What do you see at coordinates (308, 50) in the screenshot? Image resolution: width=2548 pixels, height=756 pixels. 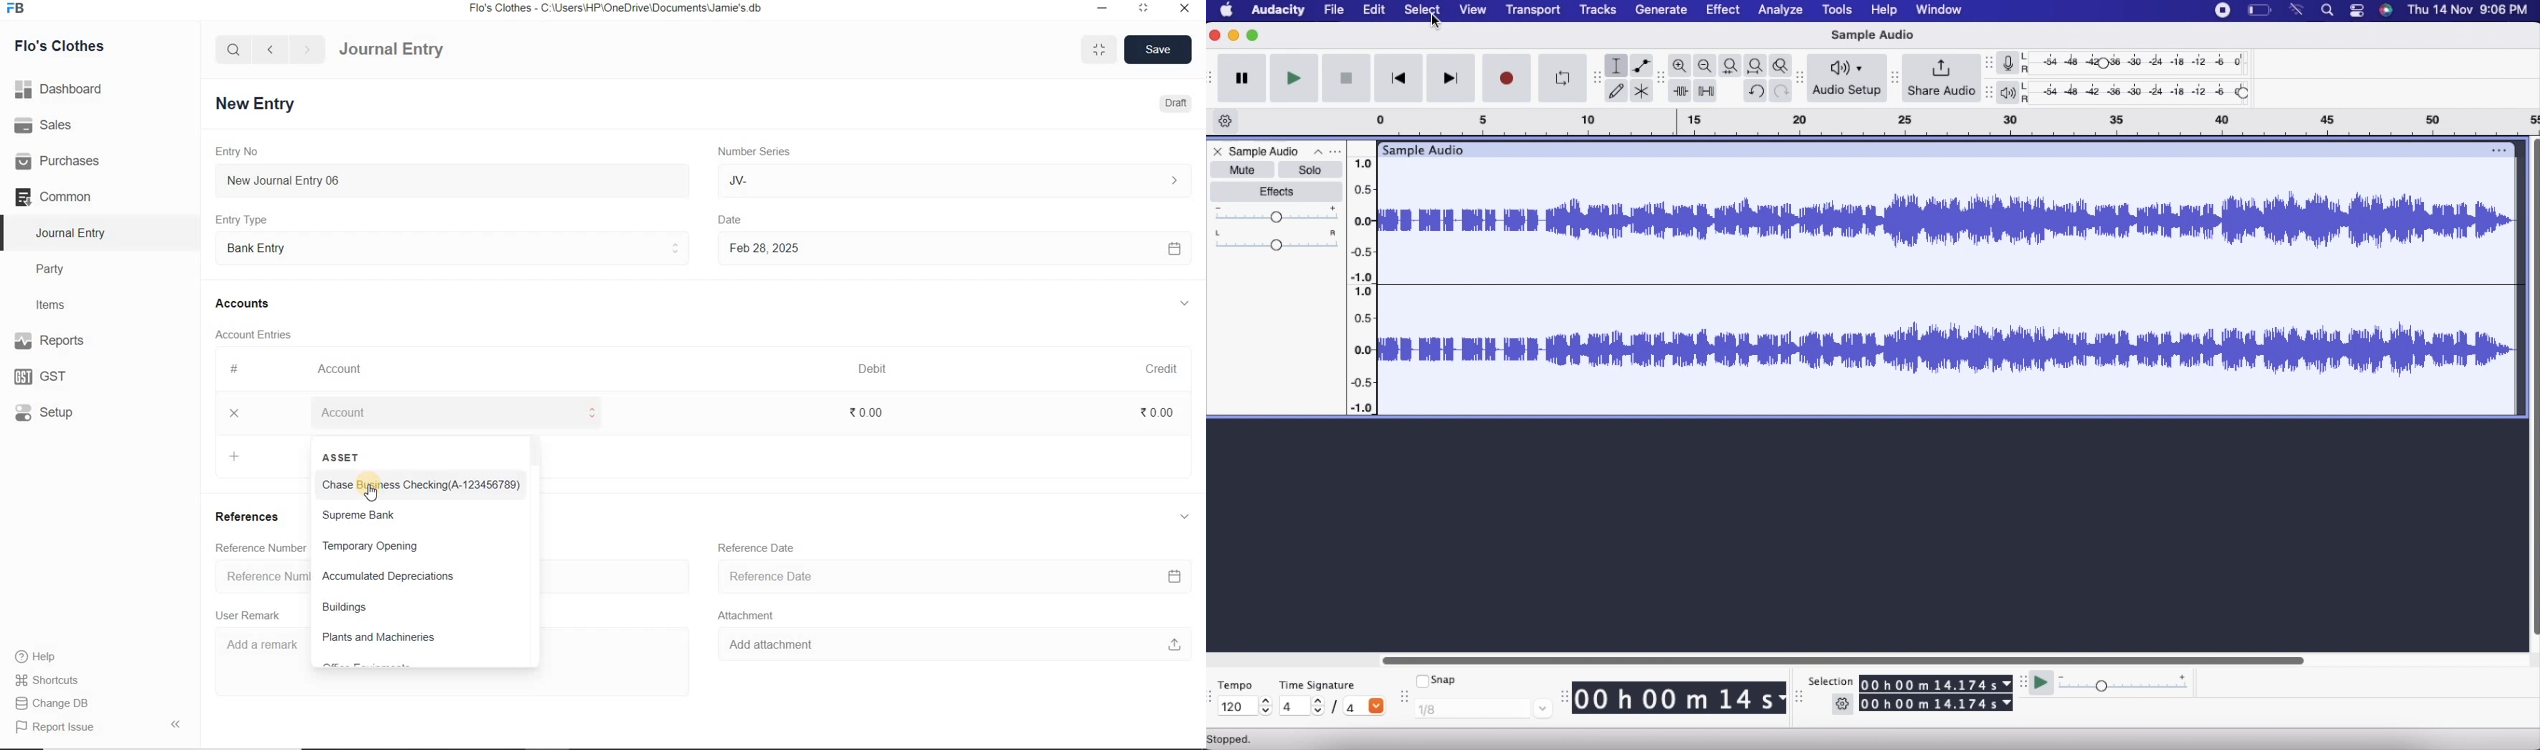 I see `forward` at bounding box center [308, 50].